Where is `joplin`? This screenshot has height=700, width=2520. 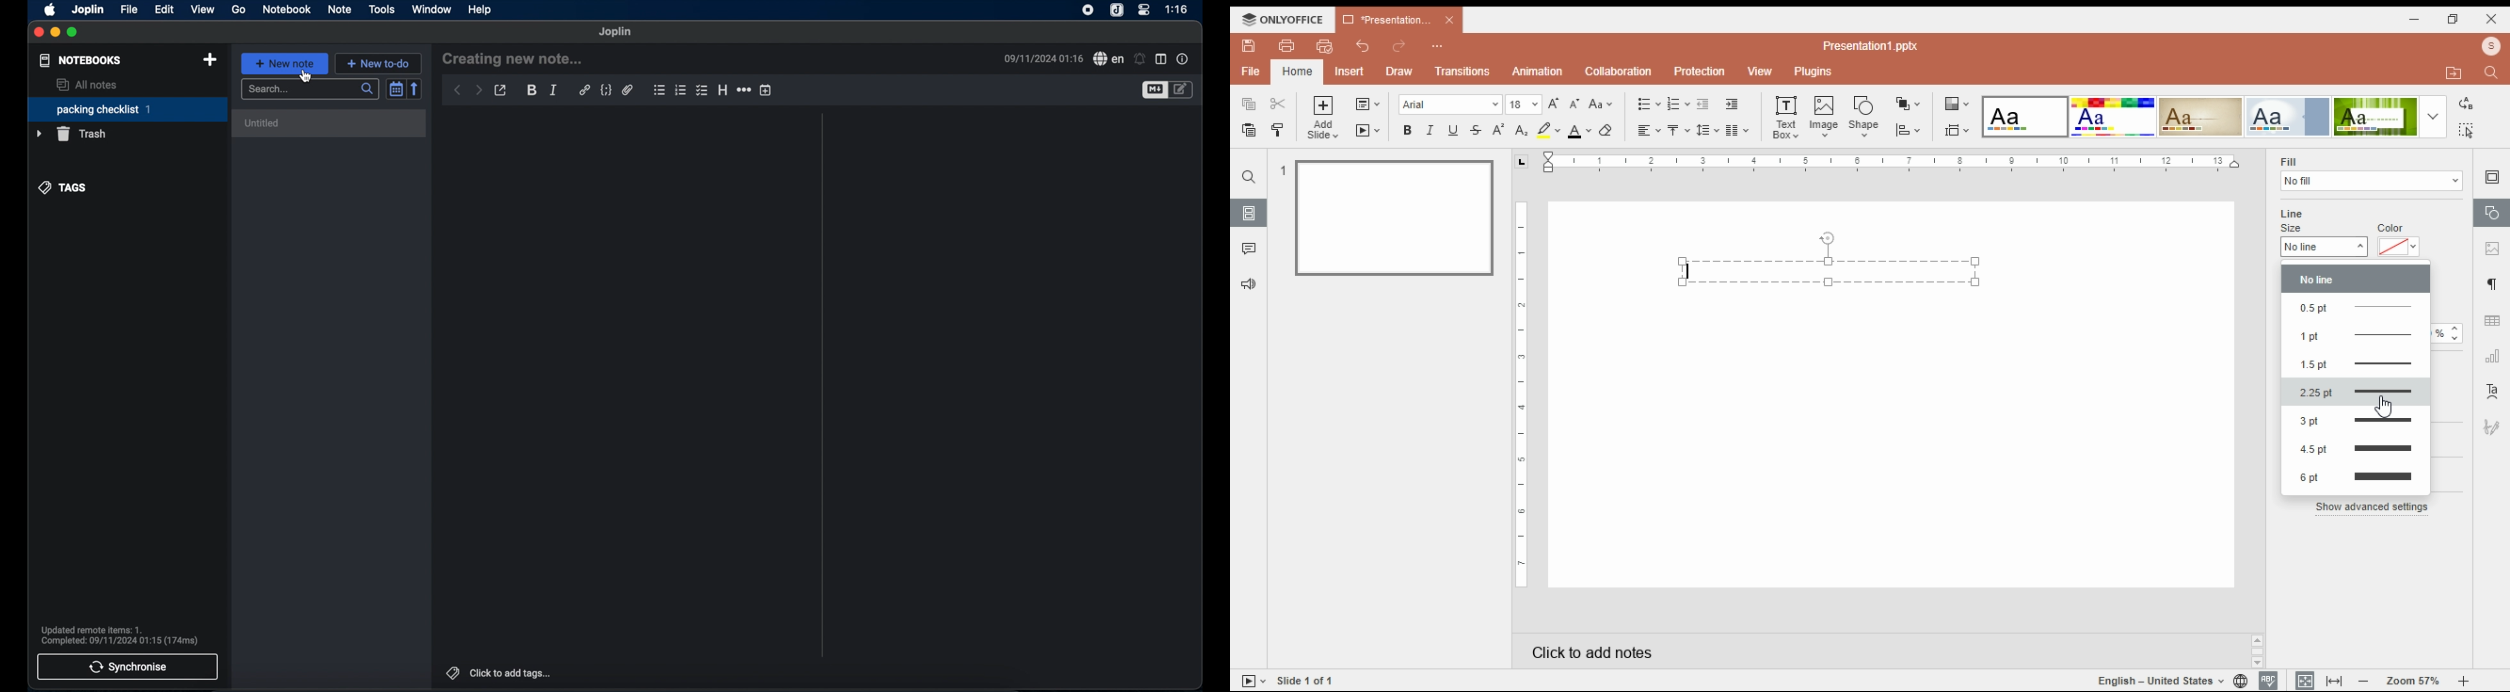 joplin is located at coordinates (89, 10).